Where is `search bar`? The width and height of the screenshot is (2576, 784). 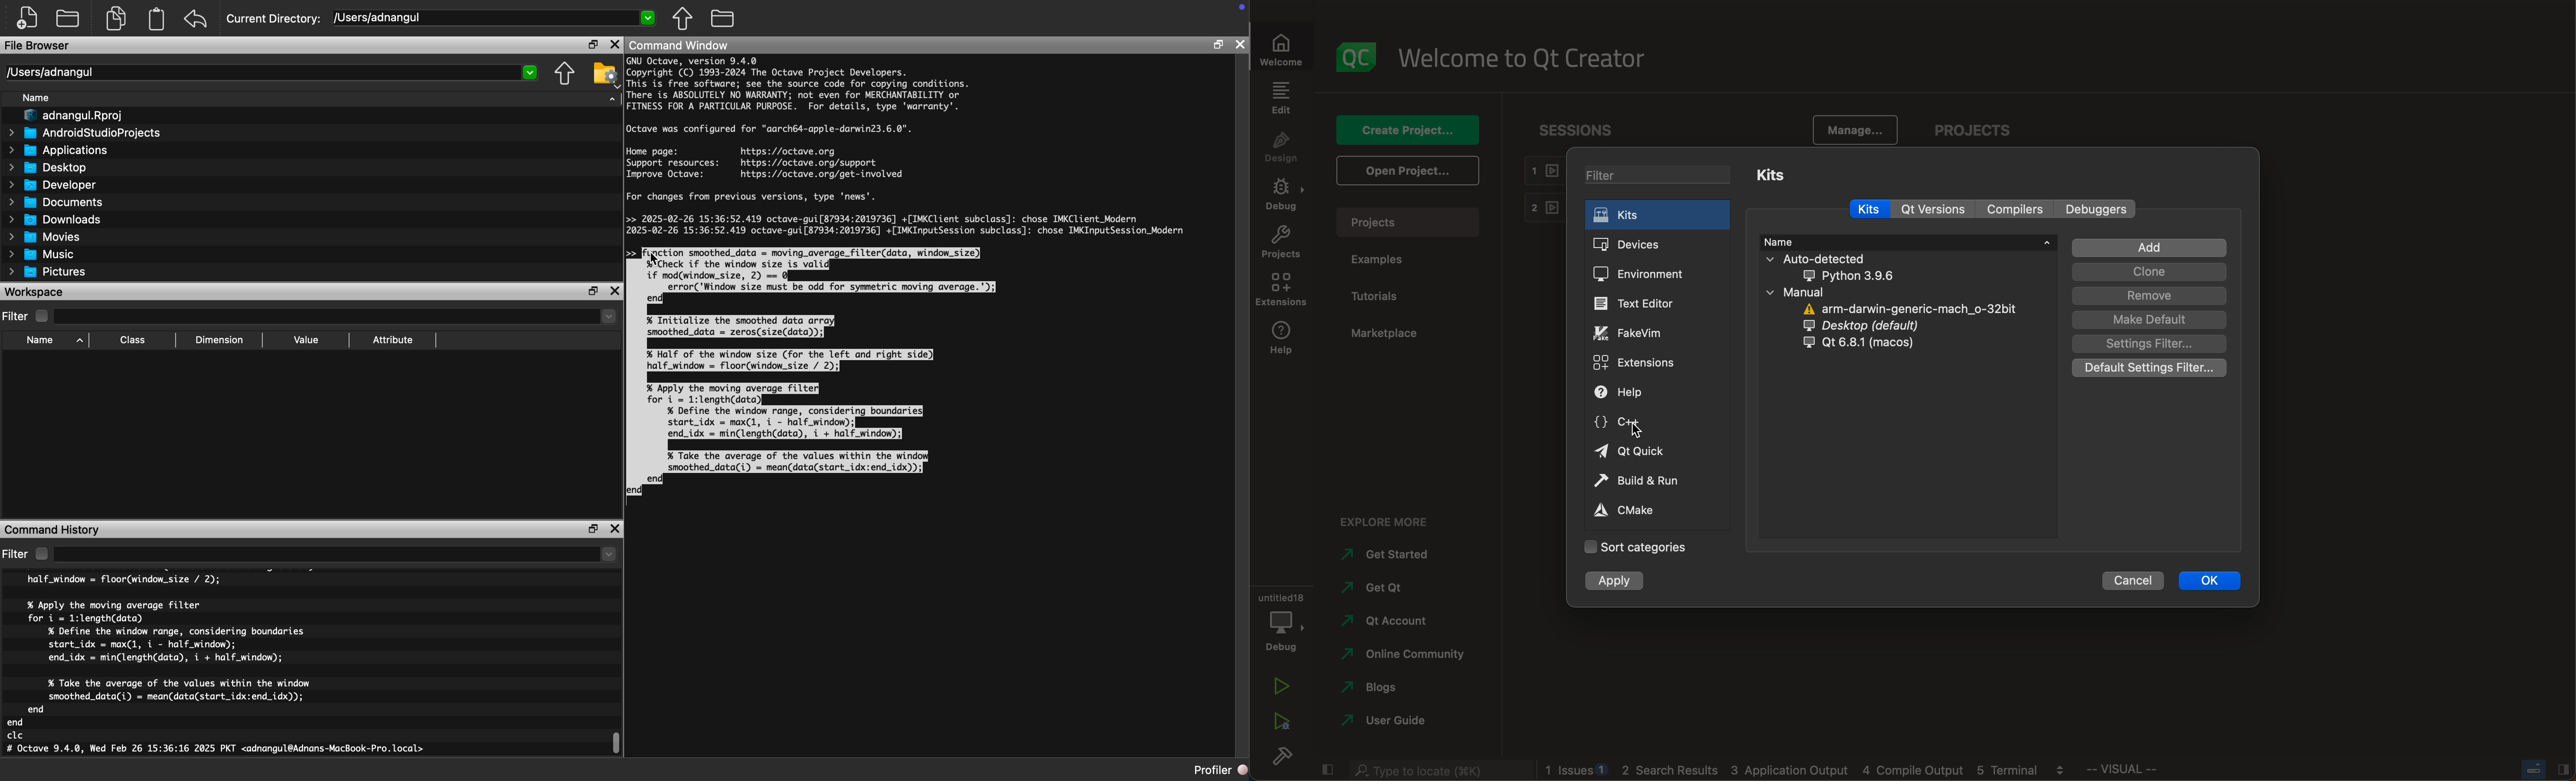 search bar is located at coordinates (1438, 768).